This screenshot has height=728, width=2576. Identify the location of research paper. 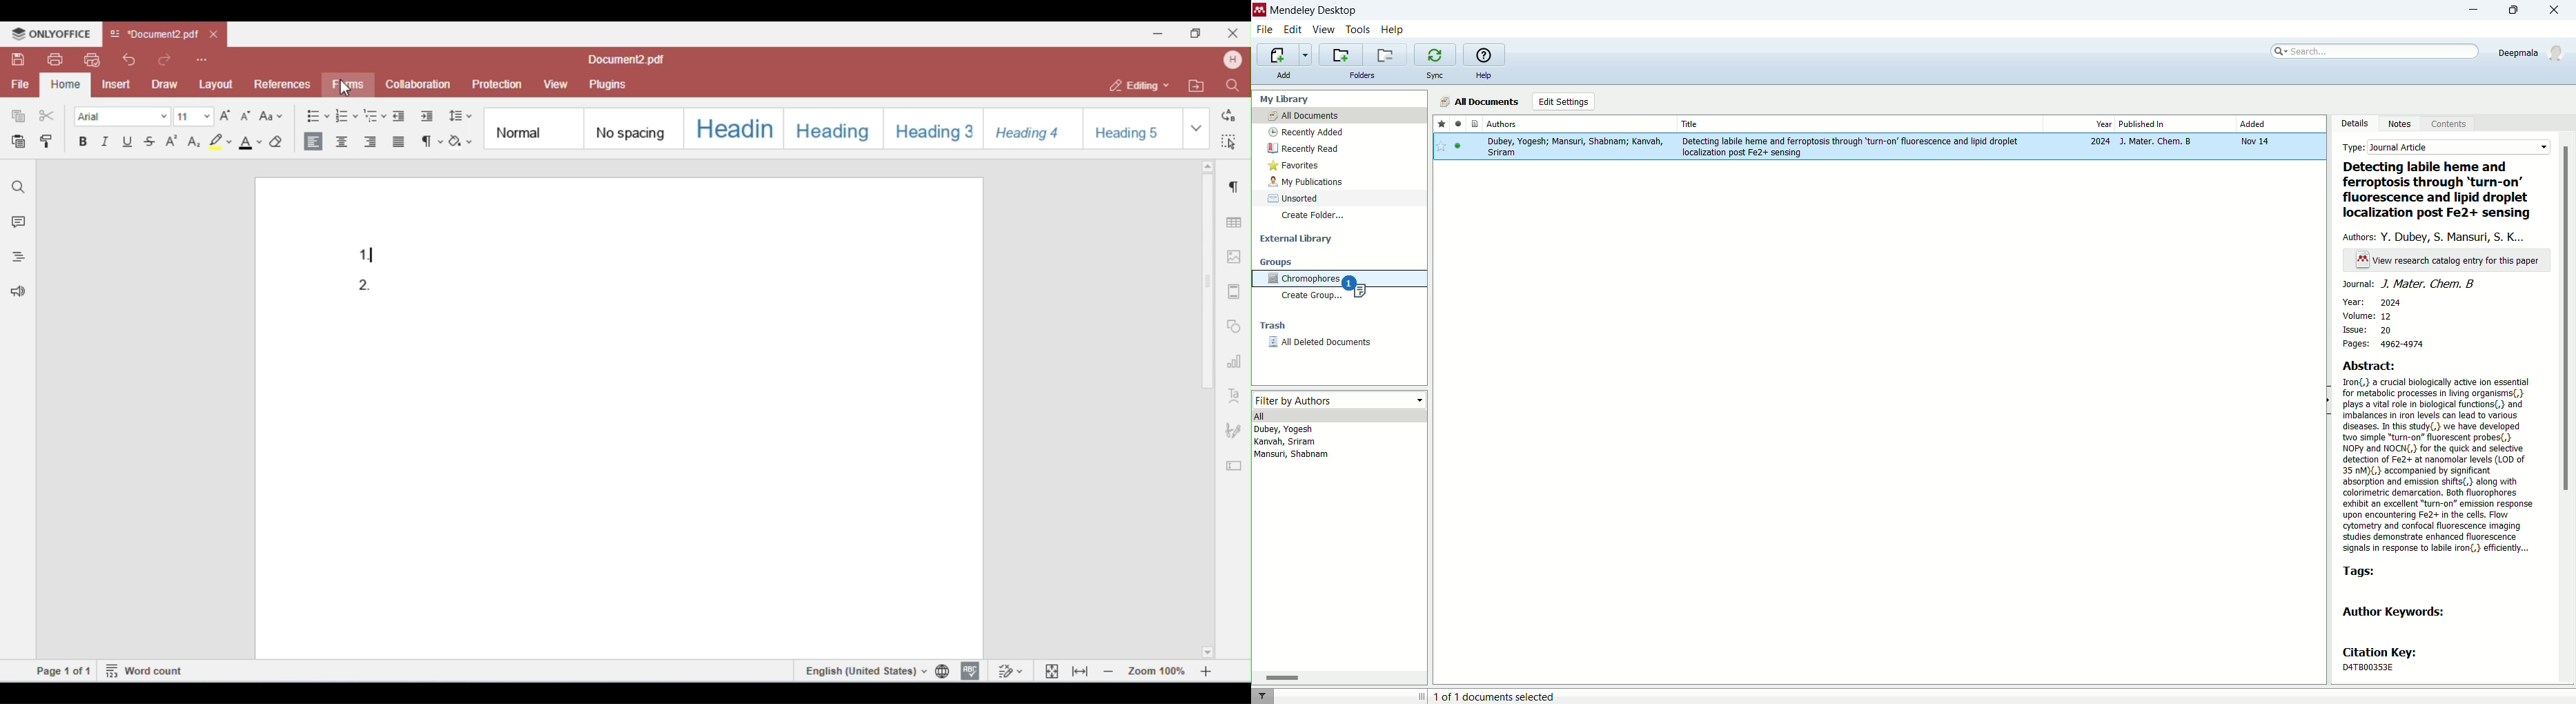
(1878, 148).